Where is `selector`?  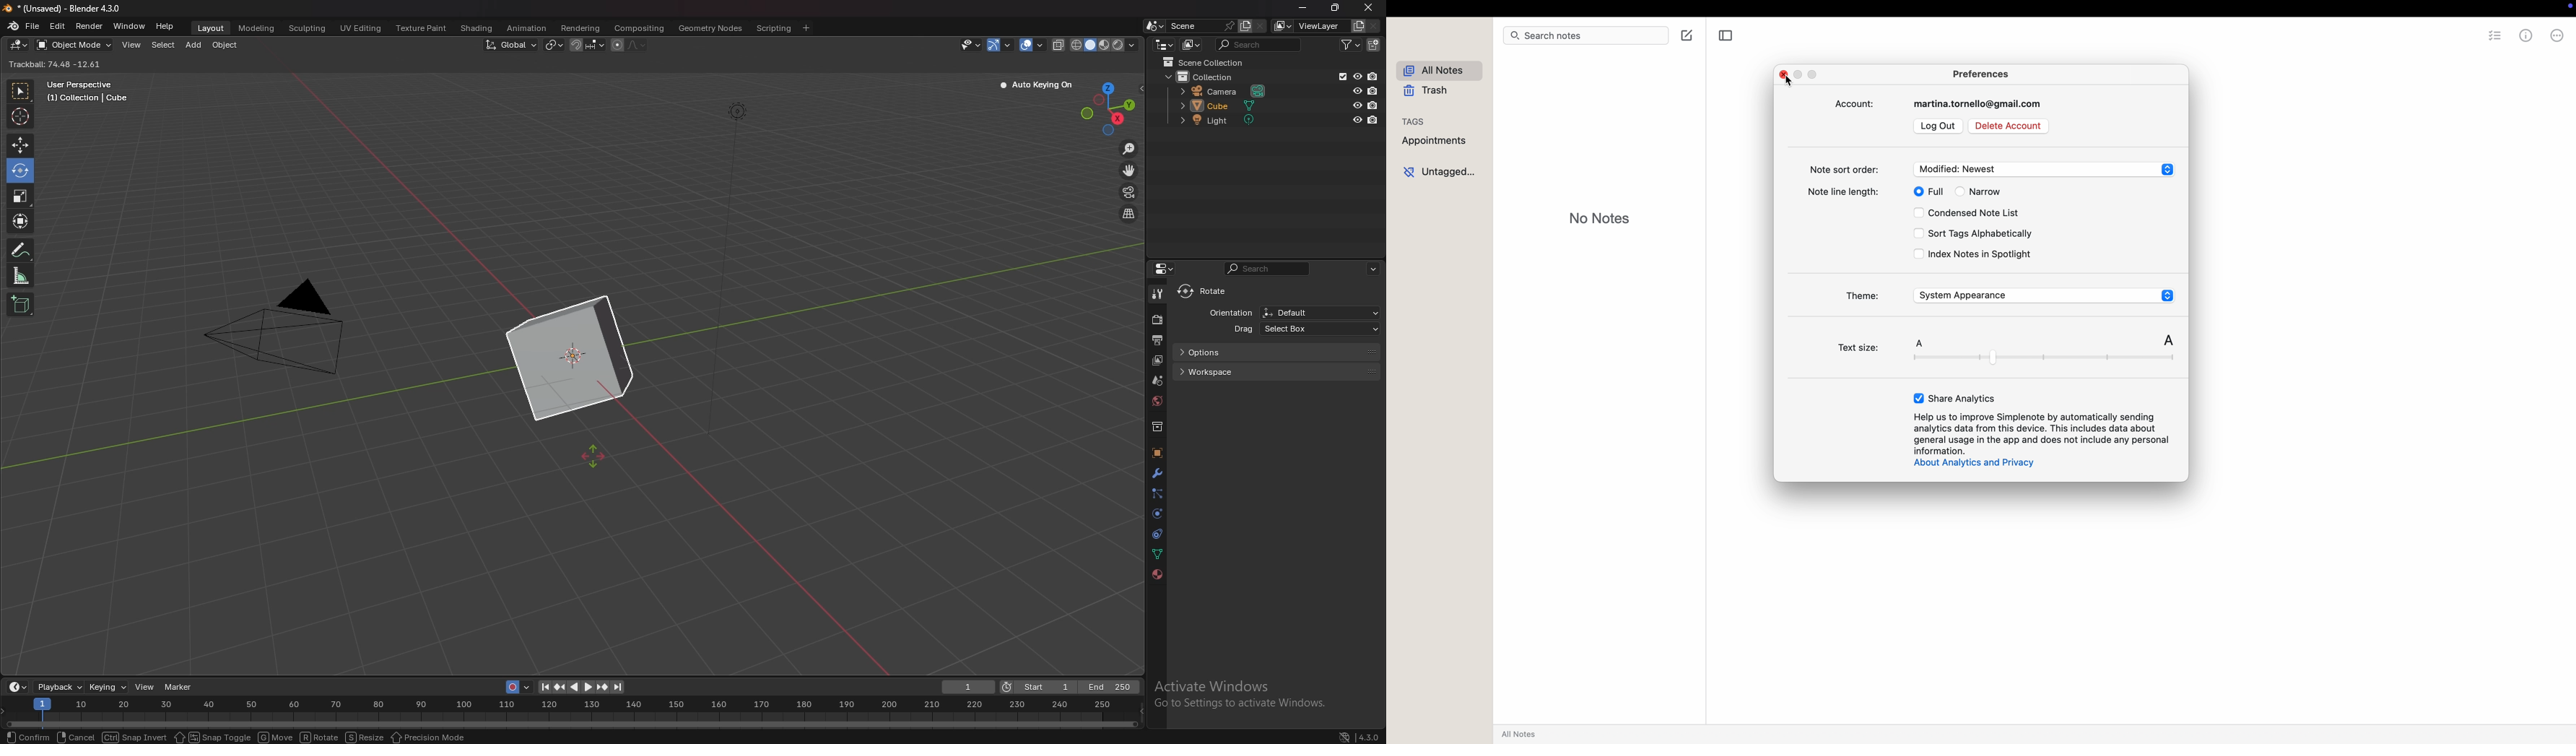 selector is located at coordinates (20, 92).